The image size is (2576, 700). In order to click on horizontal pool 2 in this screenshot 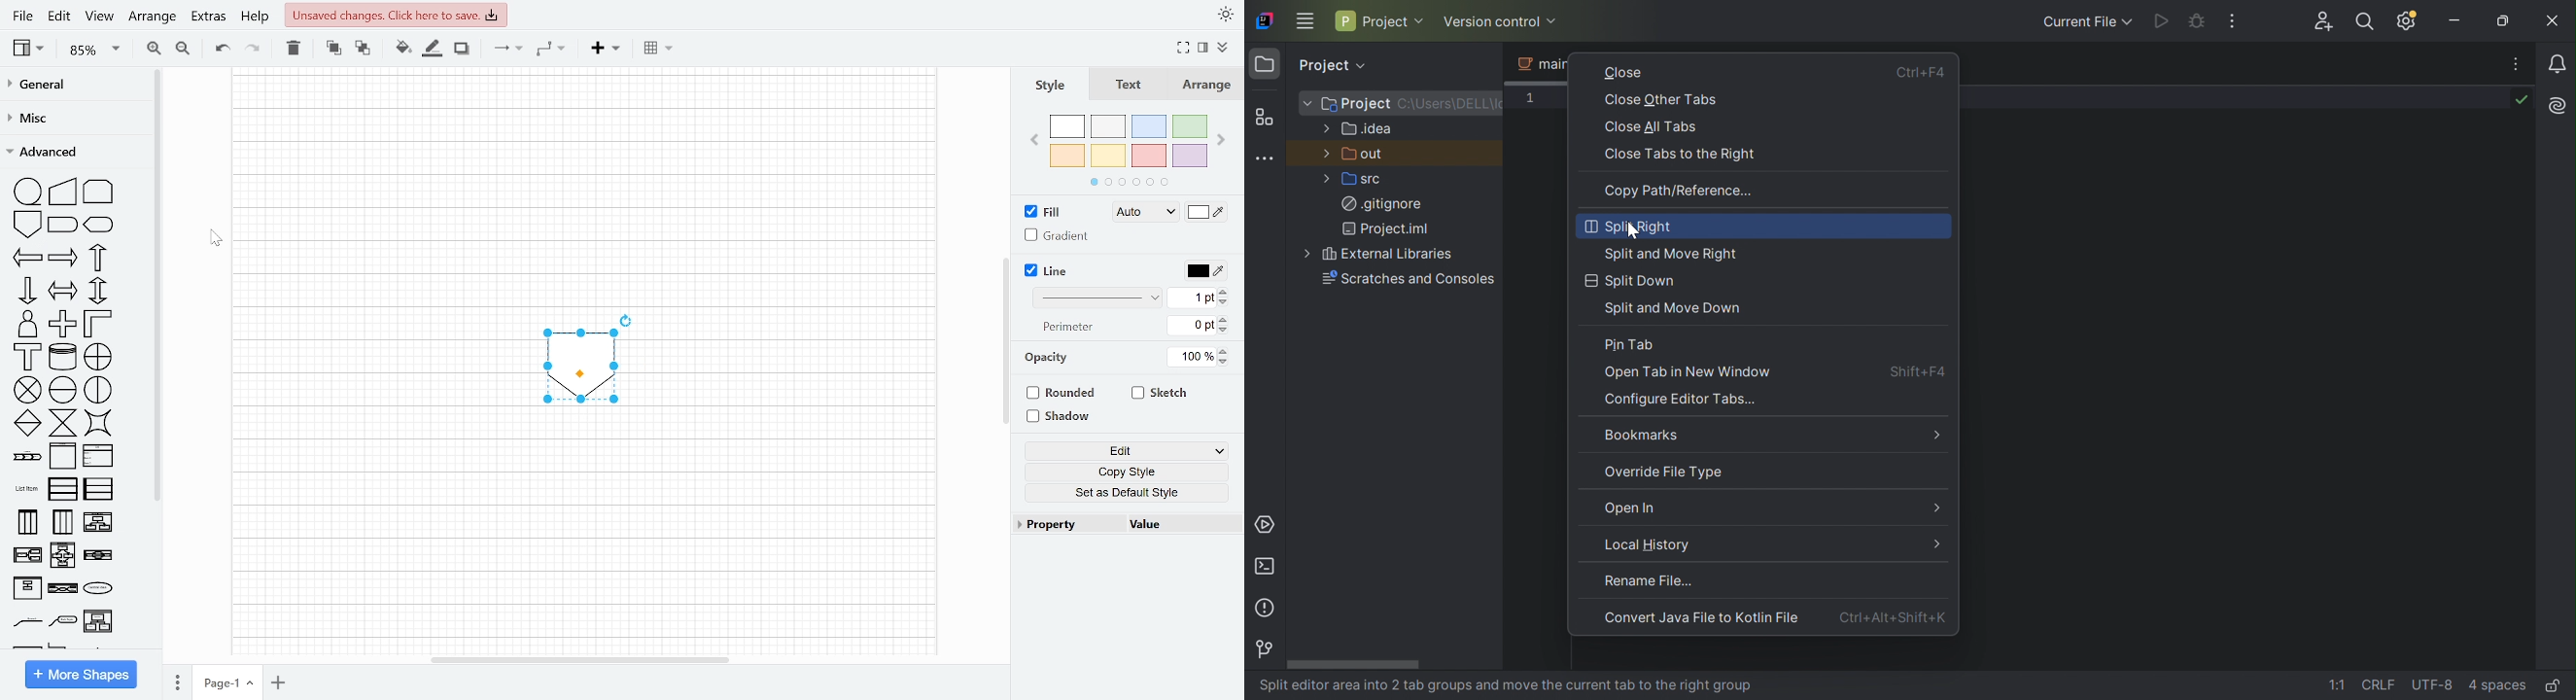, I will do `click(98, 491)`.